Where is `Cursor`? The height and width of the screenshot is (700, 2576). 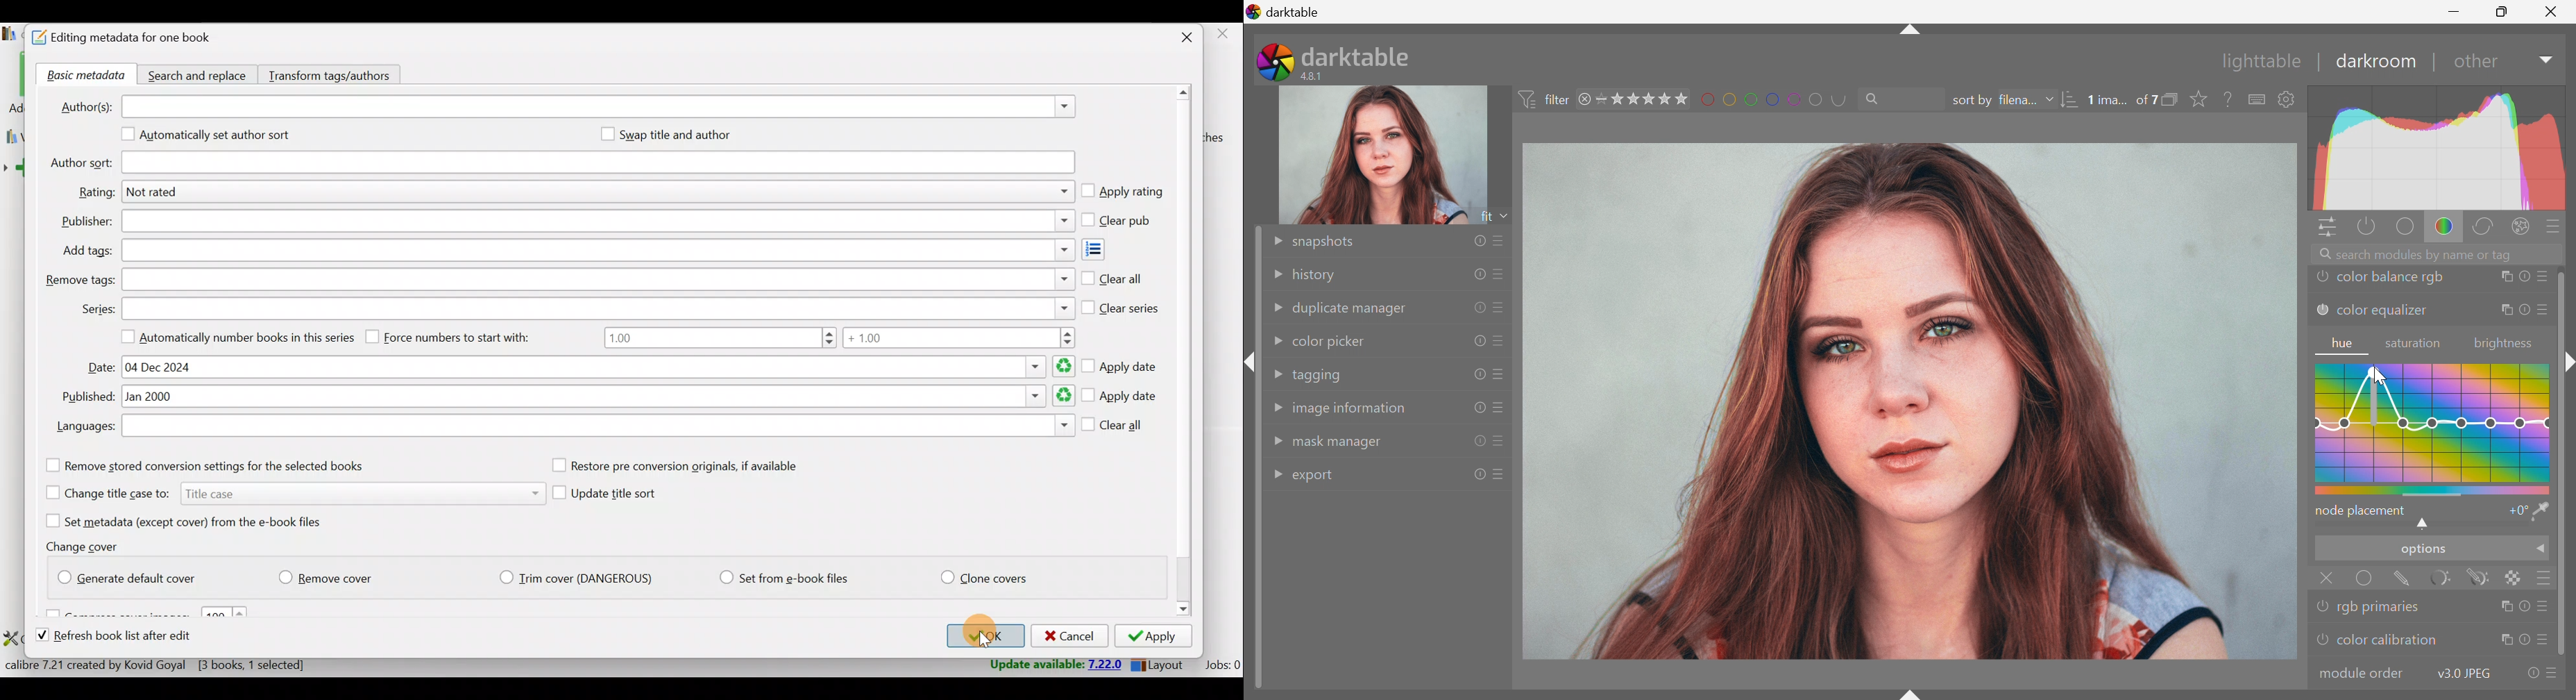
Cursor is located at coordinates (994, 642).